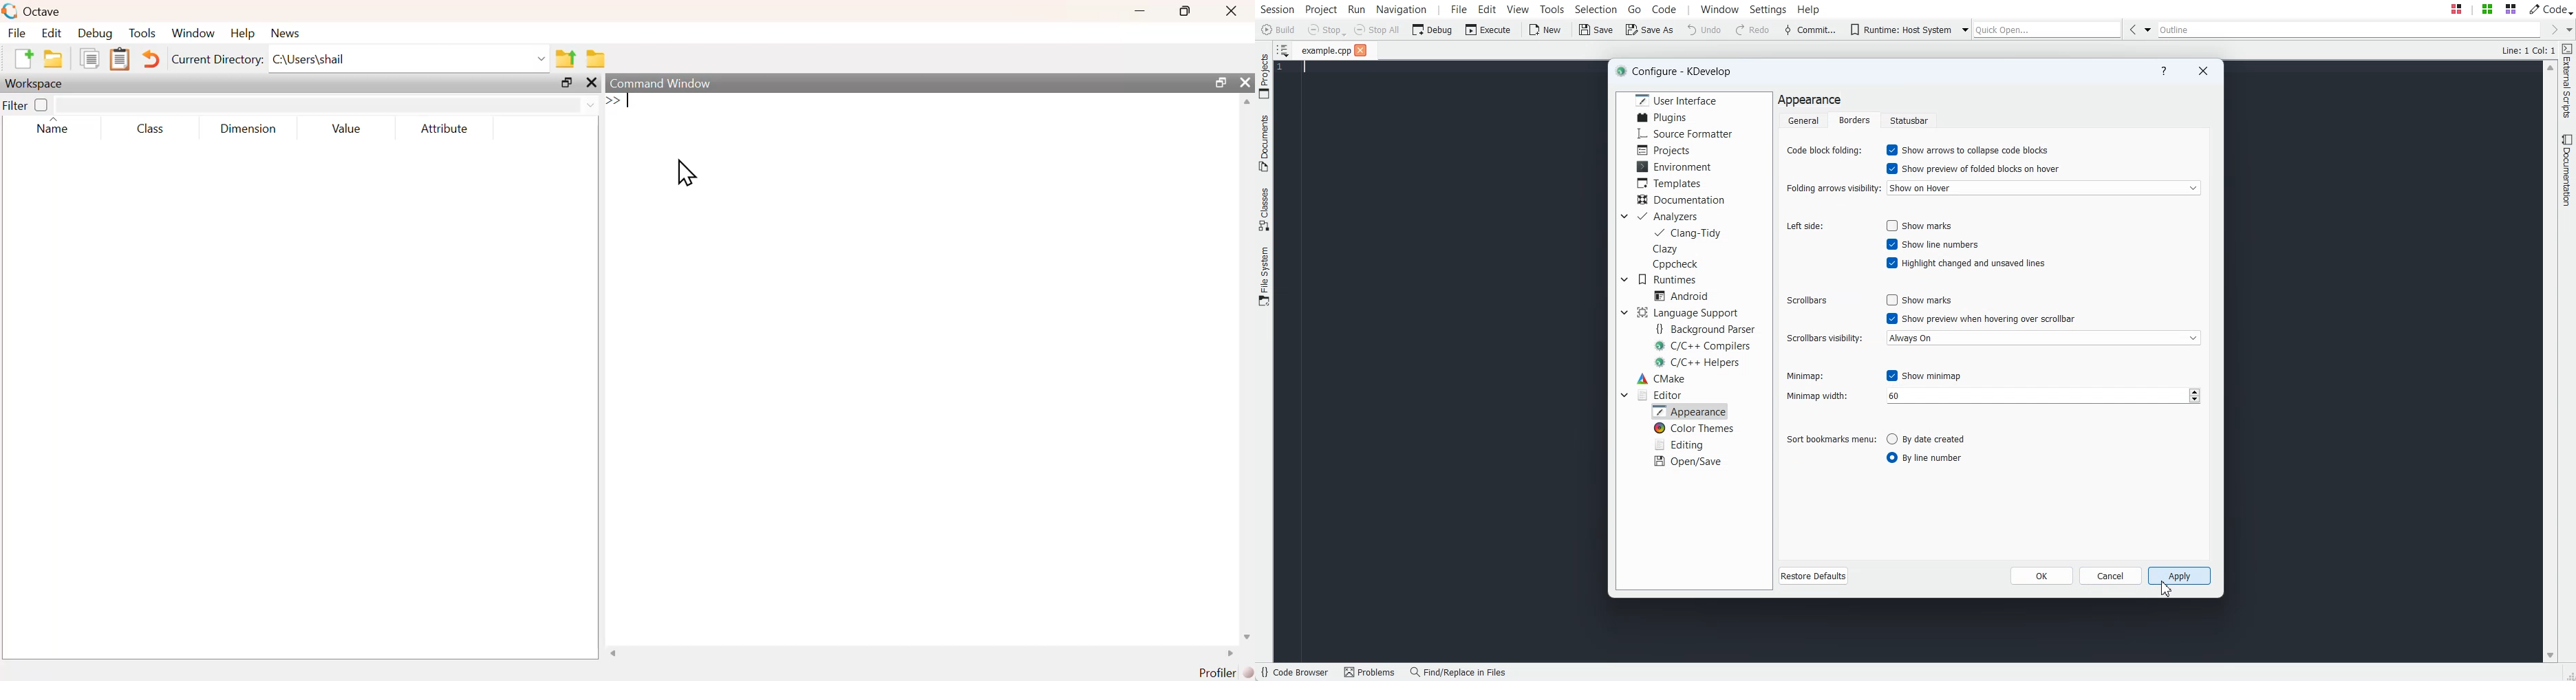 The width and height of the screenshot is (2576, 700). What do you see at coordinates (1971, 149) in the screenshot?
I see `Enable Show arrow to collapse code blocks` at bounding box center [1971, 149].